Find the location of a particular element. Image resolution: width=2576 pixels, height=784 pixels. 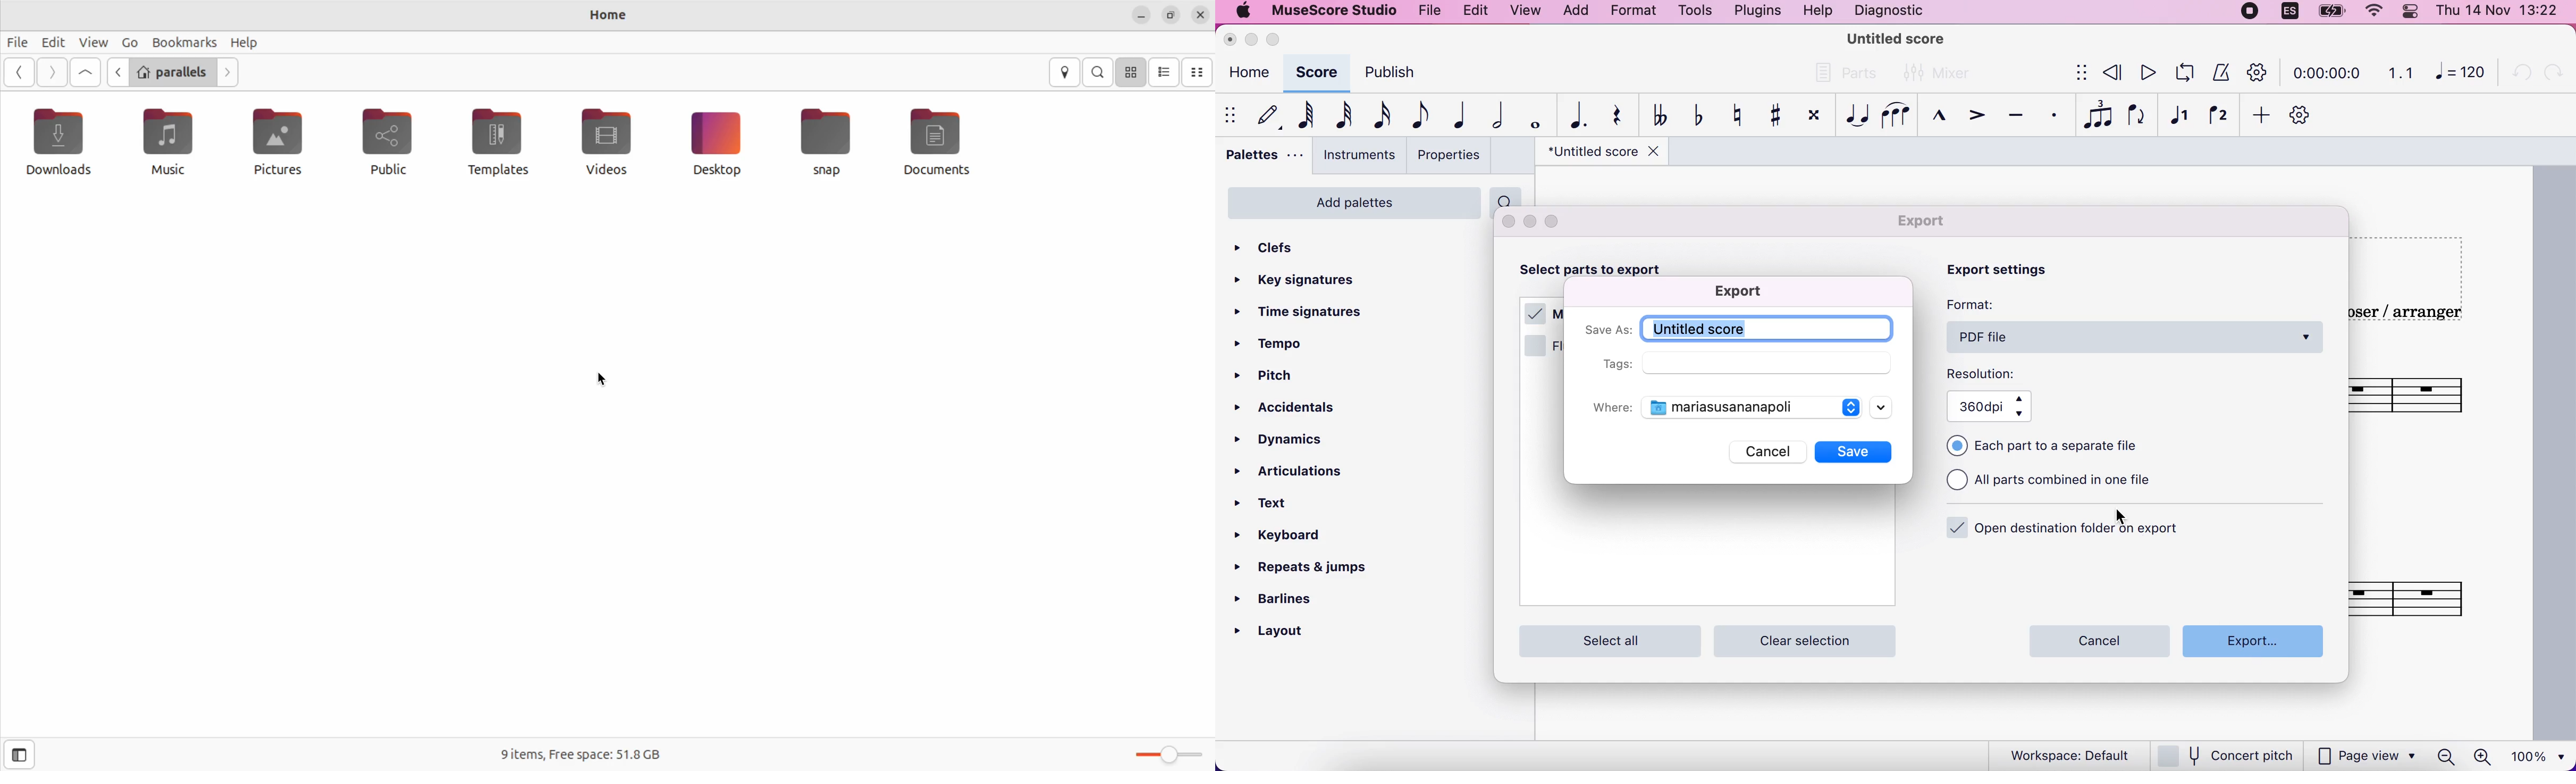

tags is located at coordinates (1616, 360).